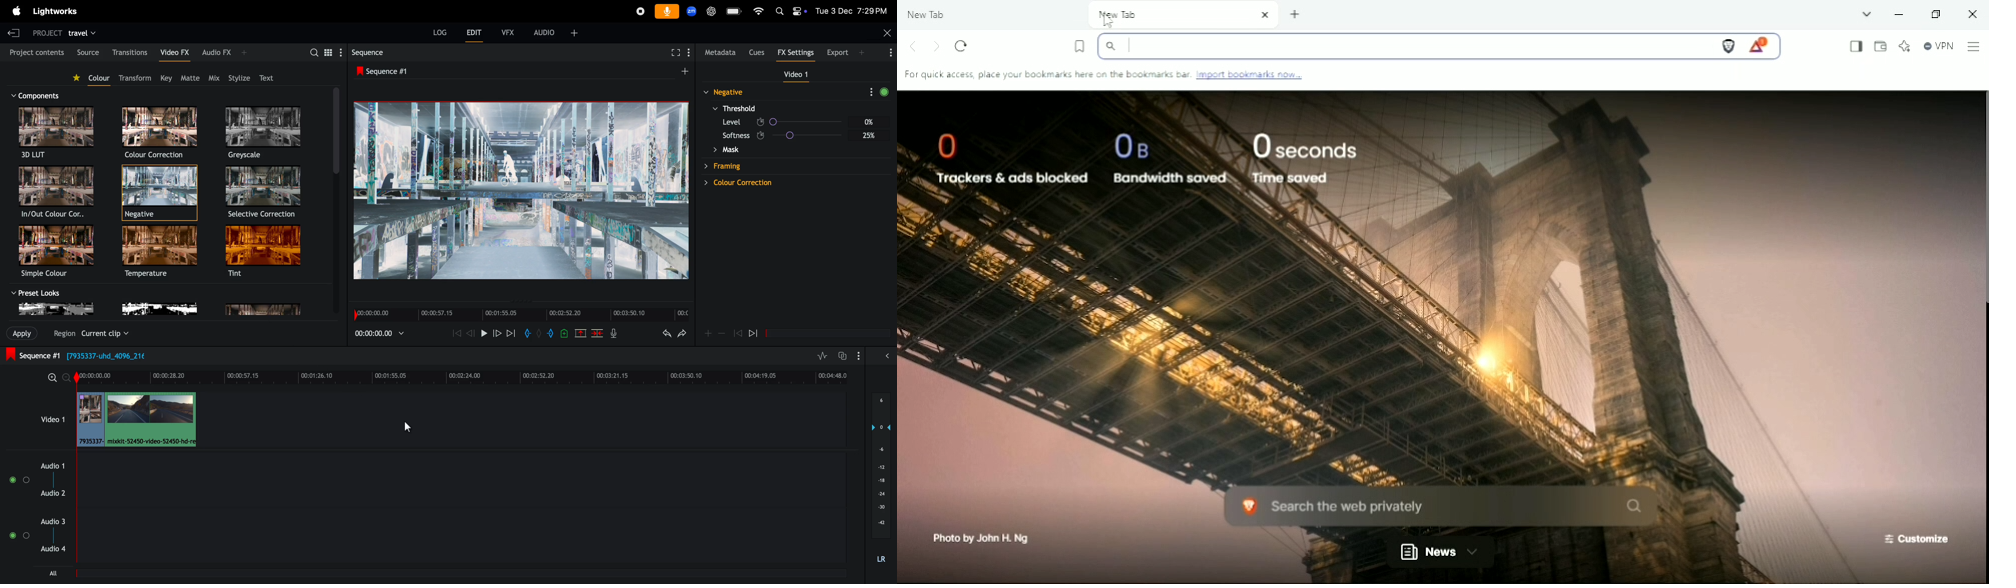  I want to click on sequence #1, so click(87, 356).